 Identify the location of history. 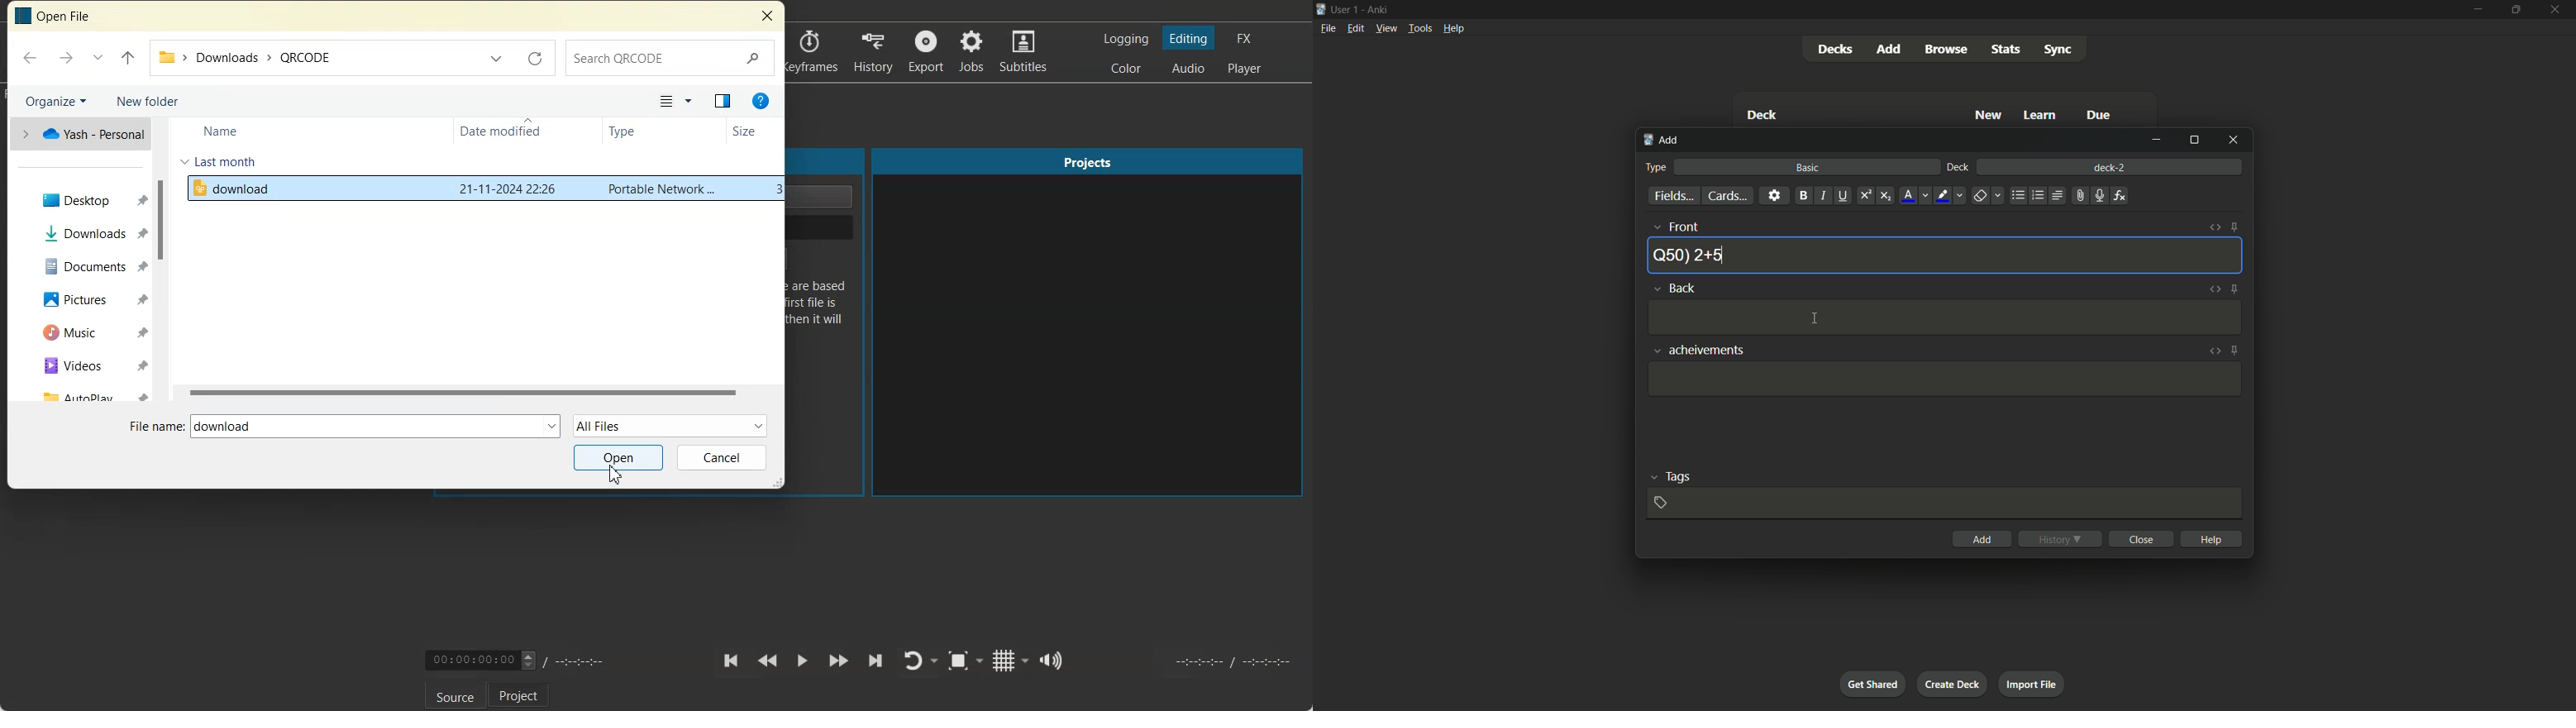
(2059, 539).